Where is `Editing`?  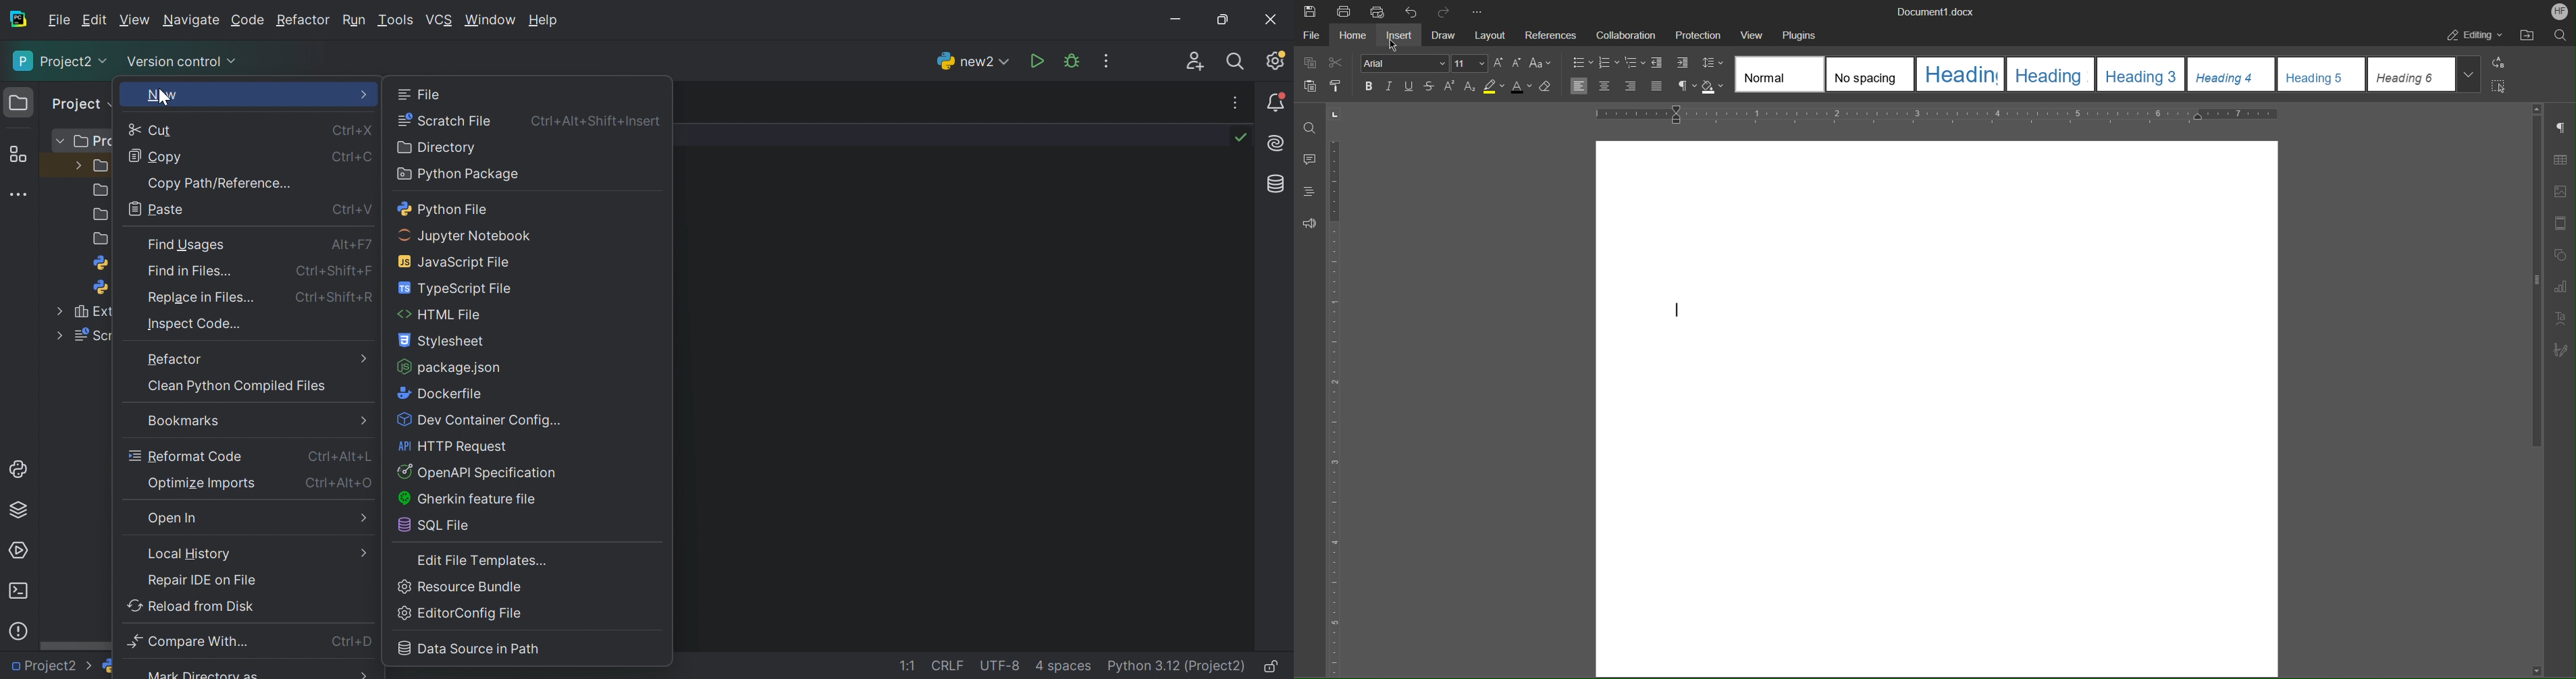 Editing is located at coordinates (2474, 35).